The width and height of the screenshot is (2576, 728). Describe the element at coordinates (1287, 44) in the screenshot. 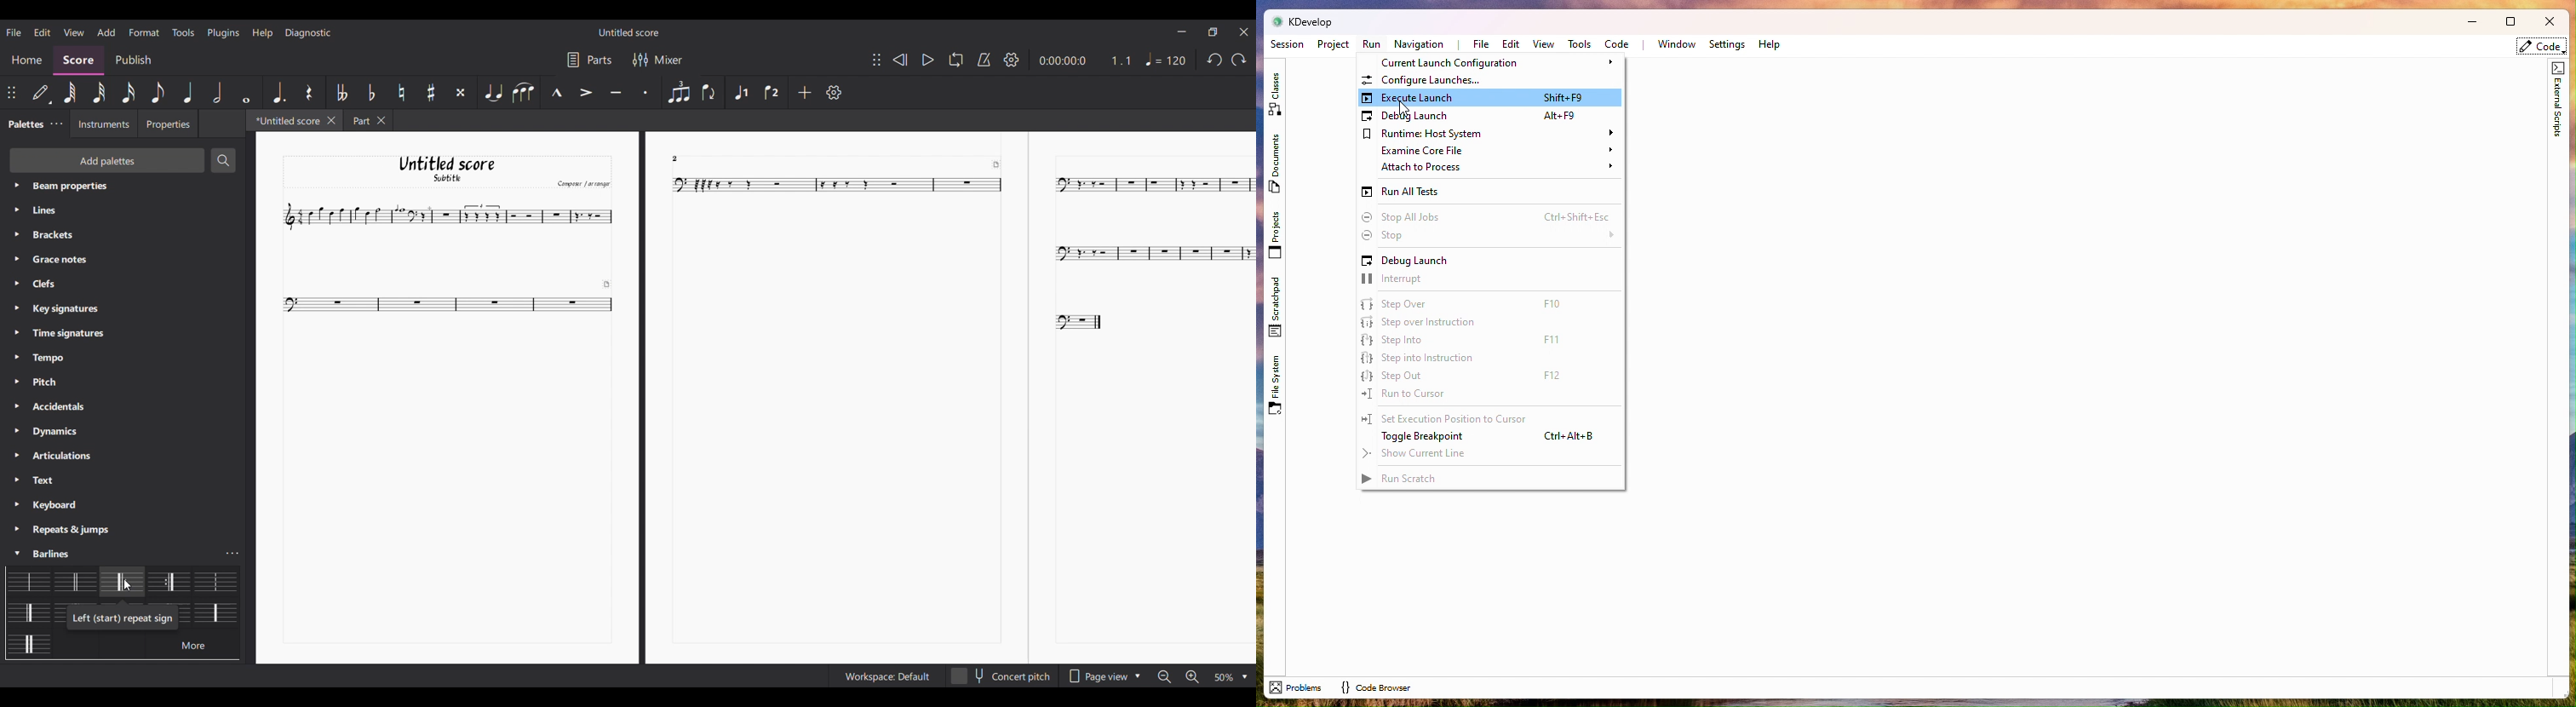

I see `Session` at that location.